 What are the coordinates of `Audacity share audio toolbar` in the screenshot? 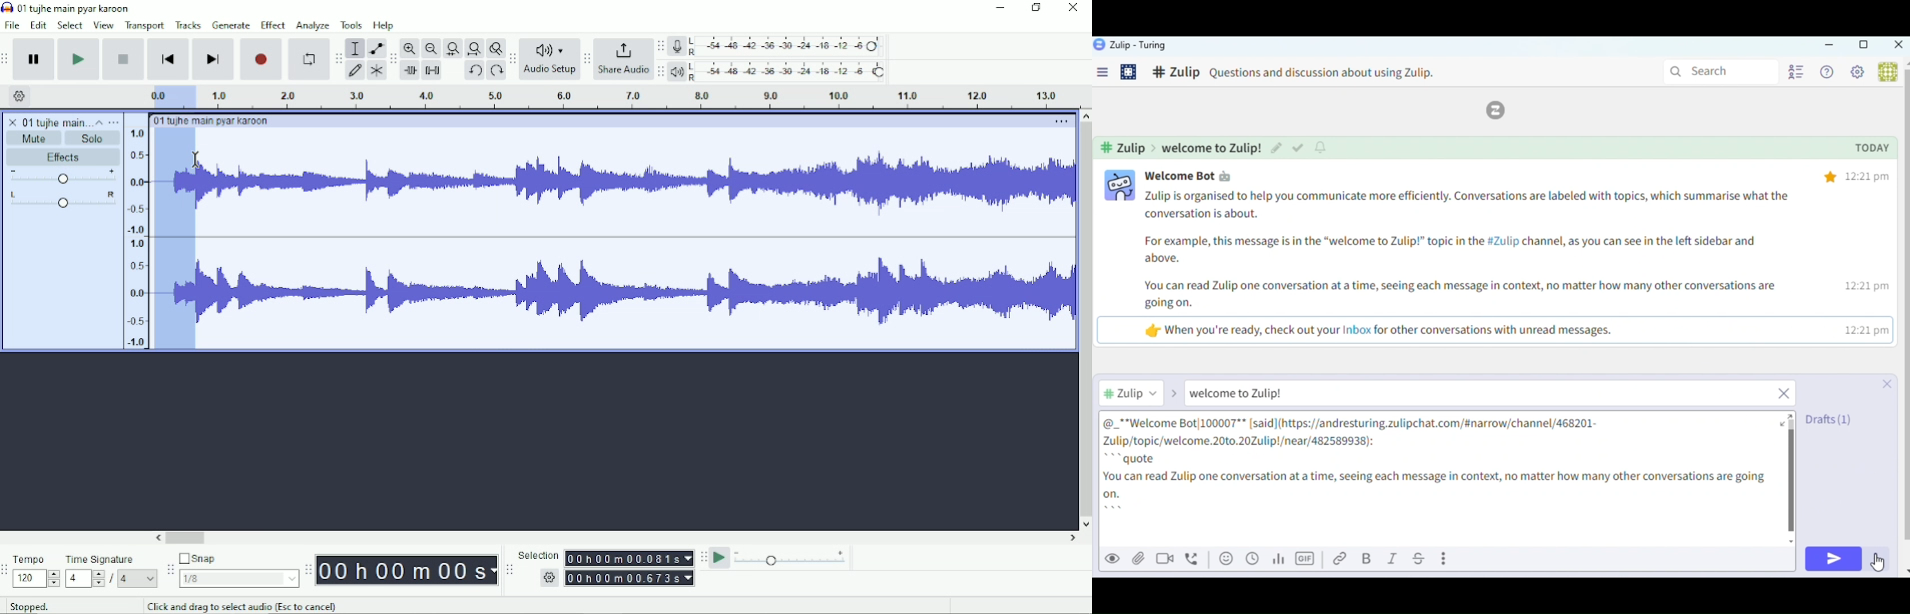 It's located at (587, 60).